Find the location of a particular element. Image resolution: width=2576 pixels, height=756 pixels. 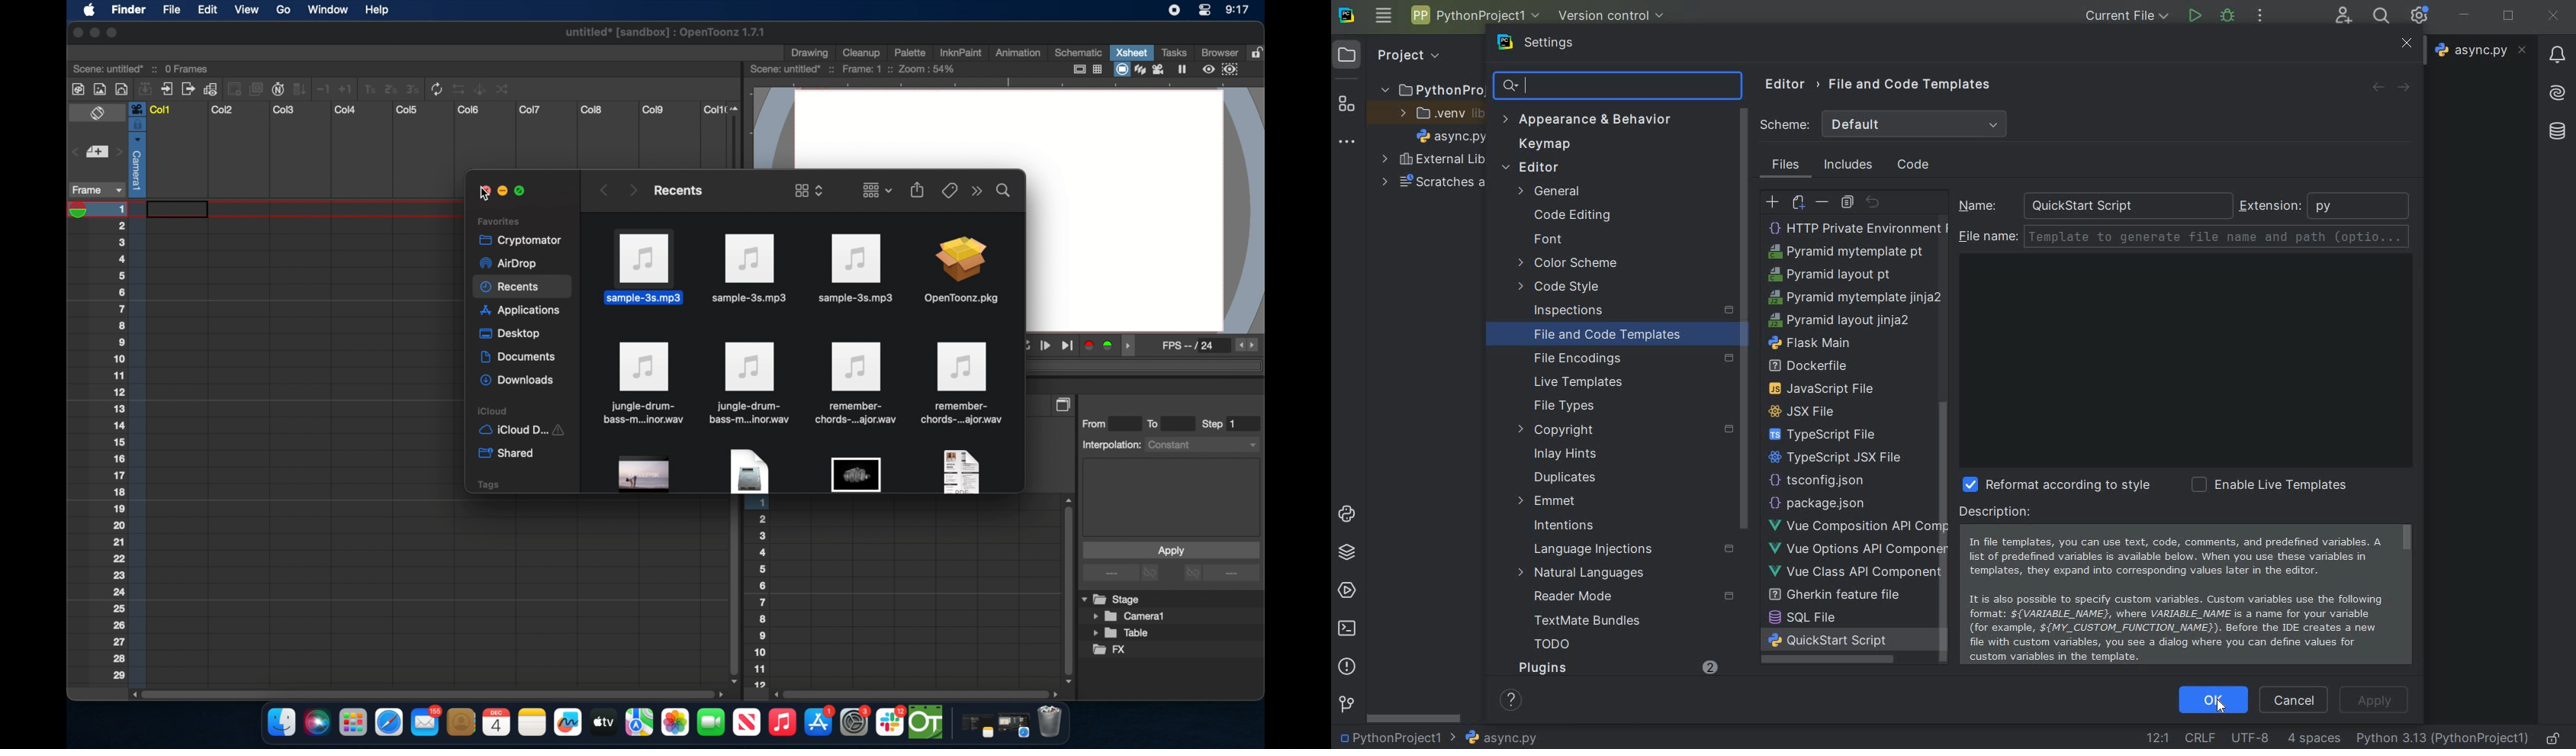

xsheet is located at coordinates (1132, 52).